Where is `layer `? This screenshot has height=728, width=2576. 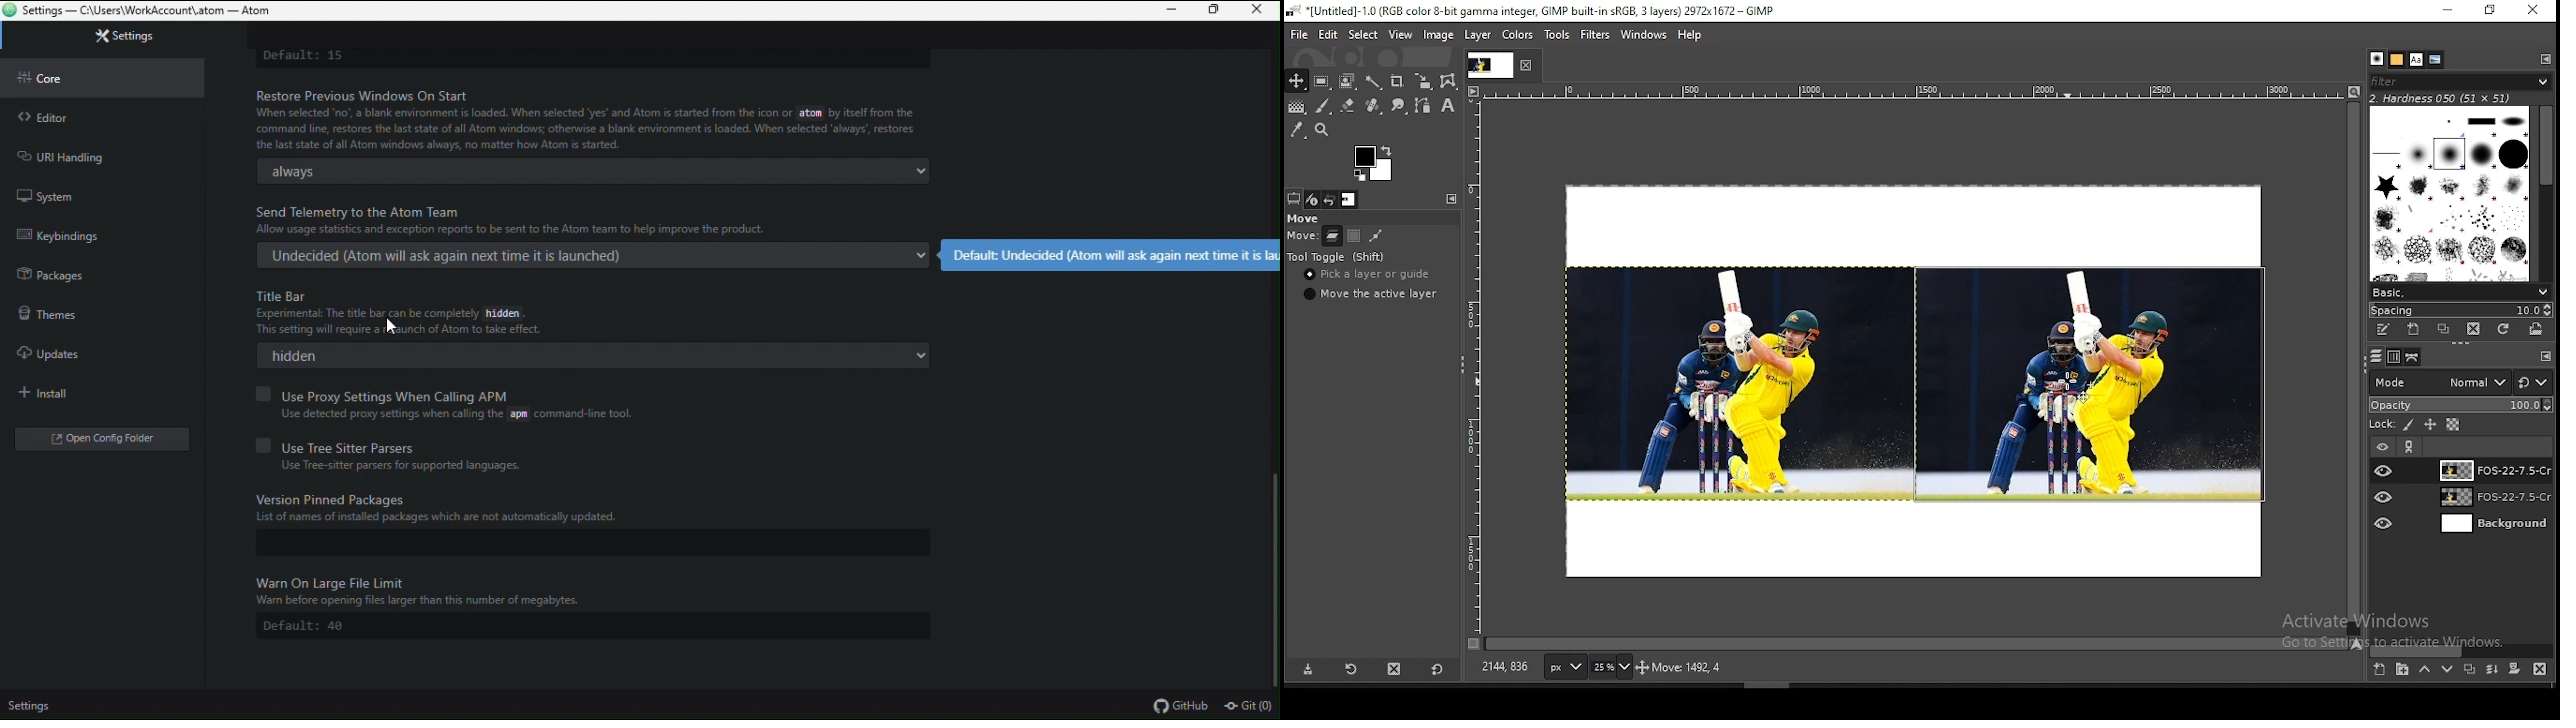 layer  is located at coordinates (2491, 470).